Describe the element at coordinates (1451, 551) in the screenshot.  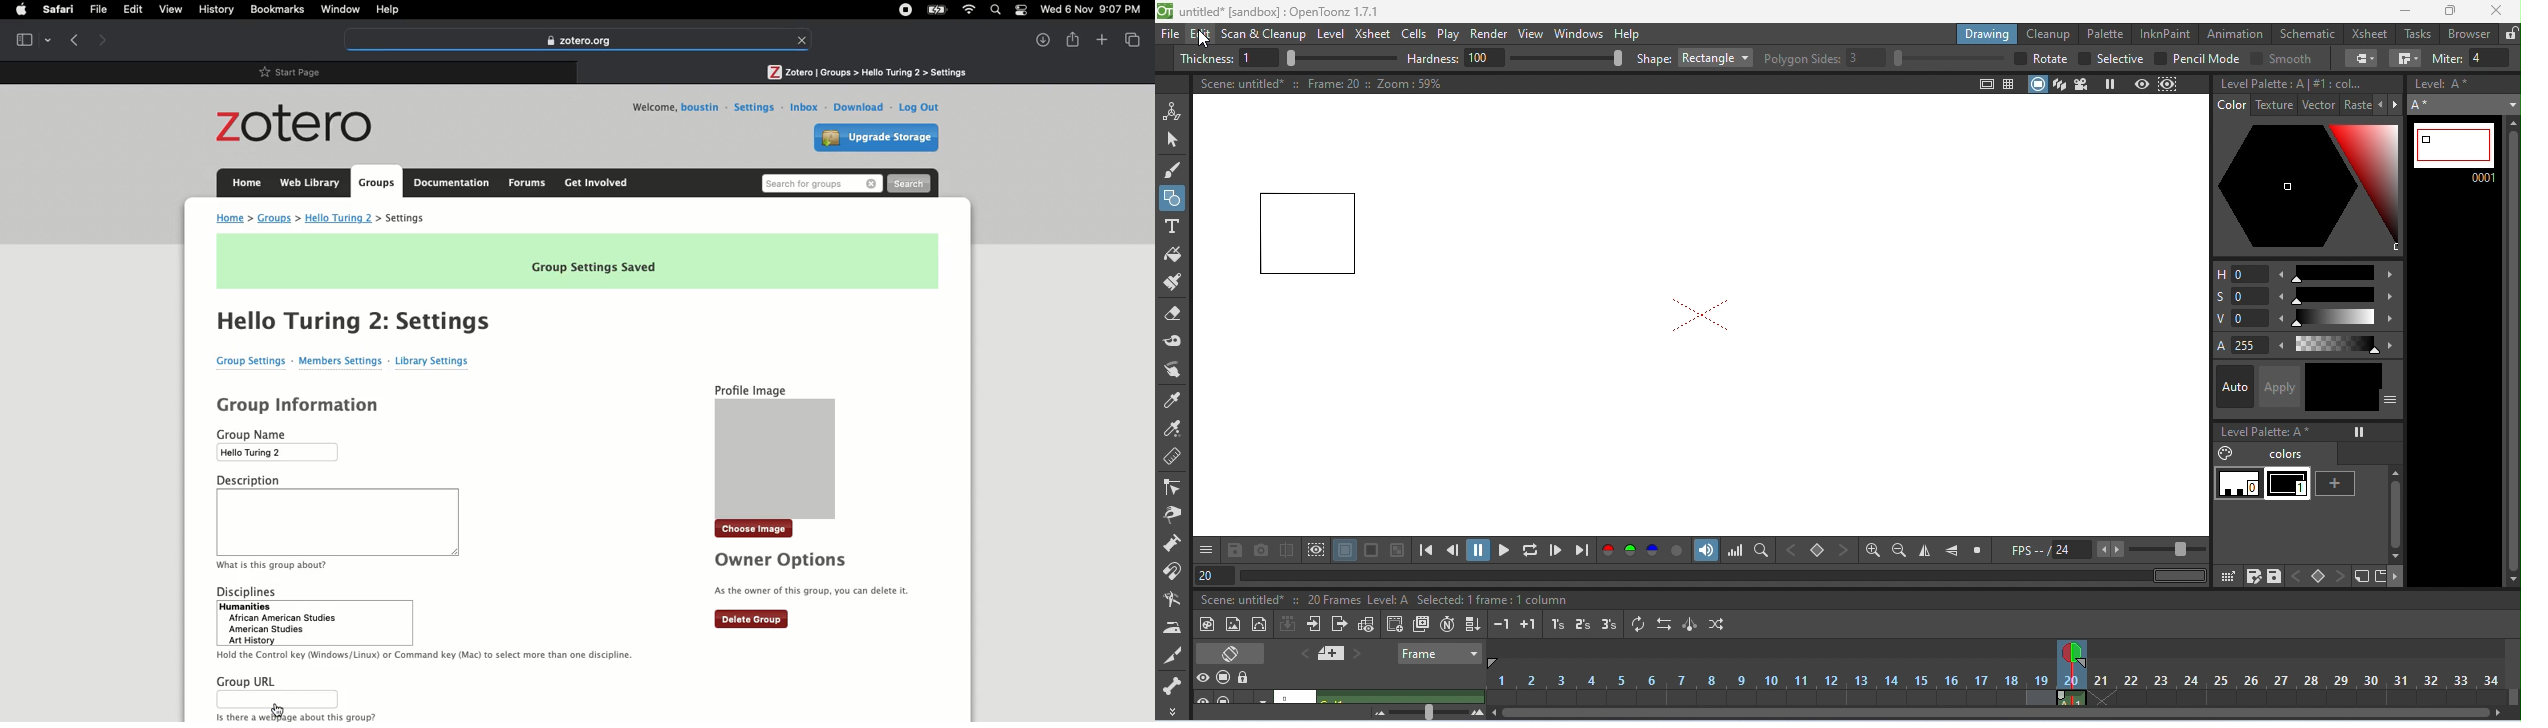
I see `previous frame` at that location.